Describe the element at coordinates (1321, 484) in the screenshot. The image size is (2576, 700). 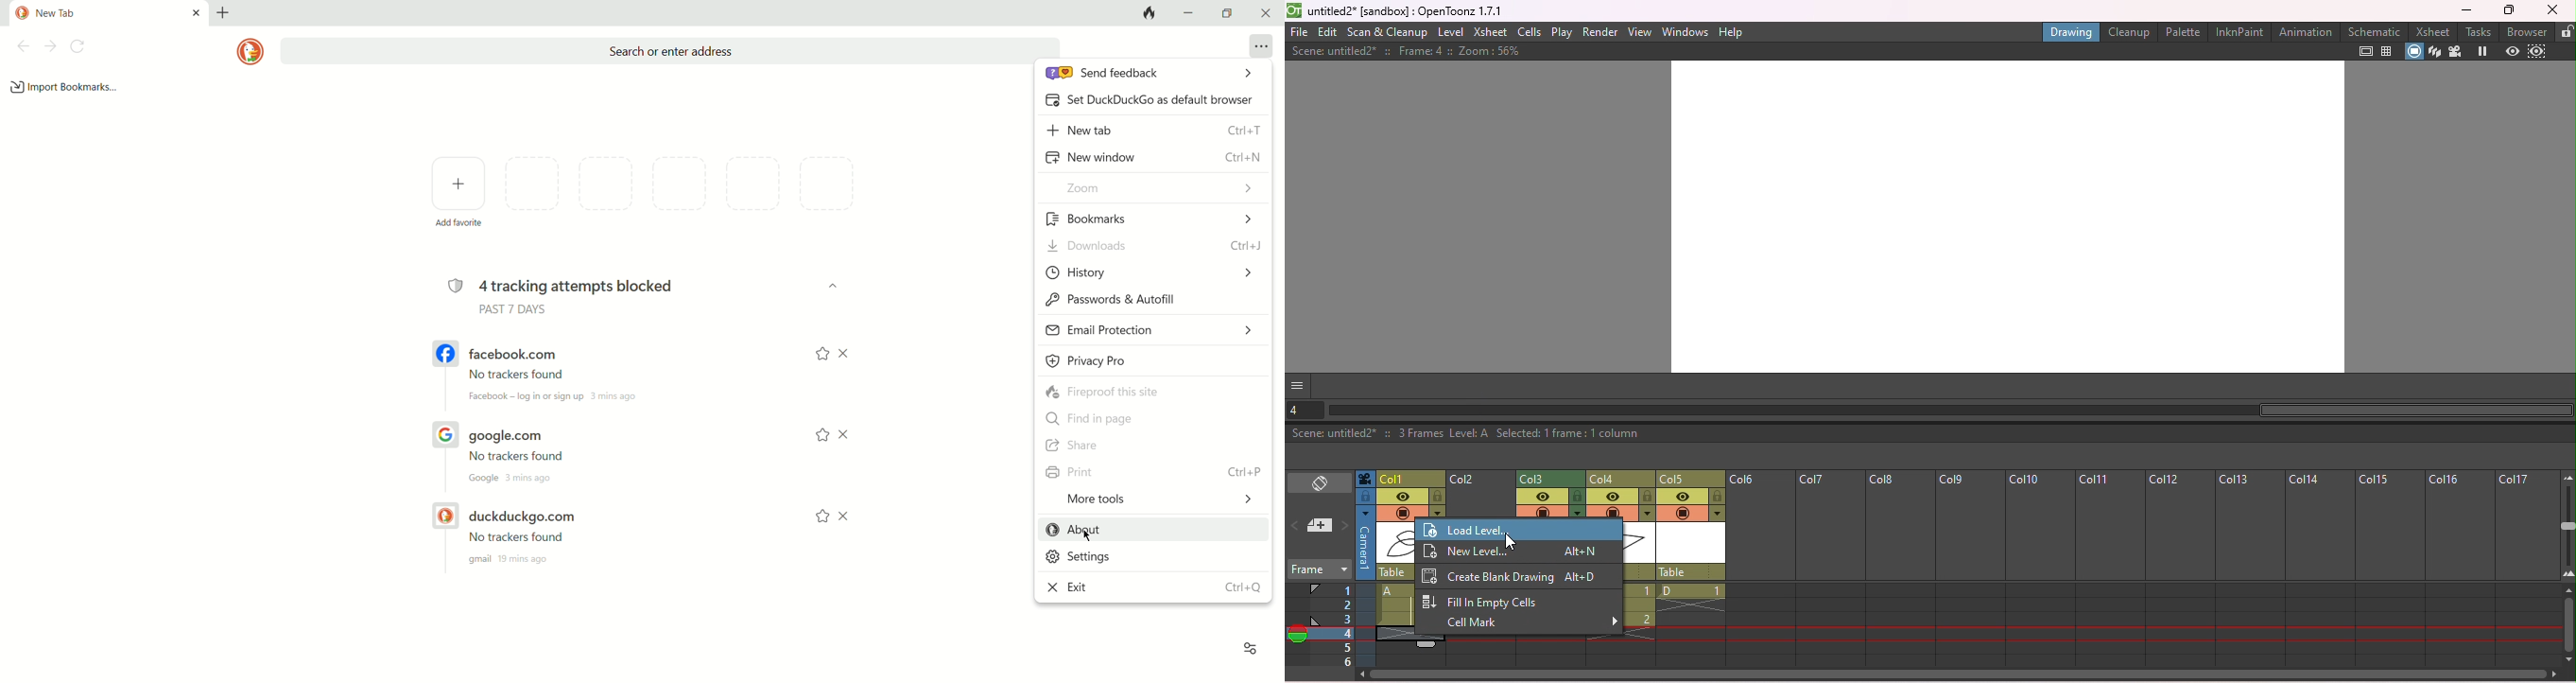
I see `Toggle Xsheet/Timeline` at that location.